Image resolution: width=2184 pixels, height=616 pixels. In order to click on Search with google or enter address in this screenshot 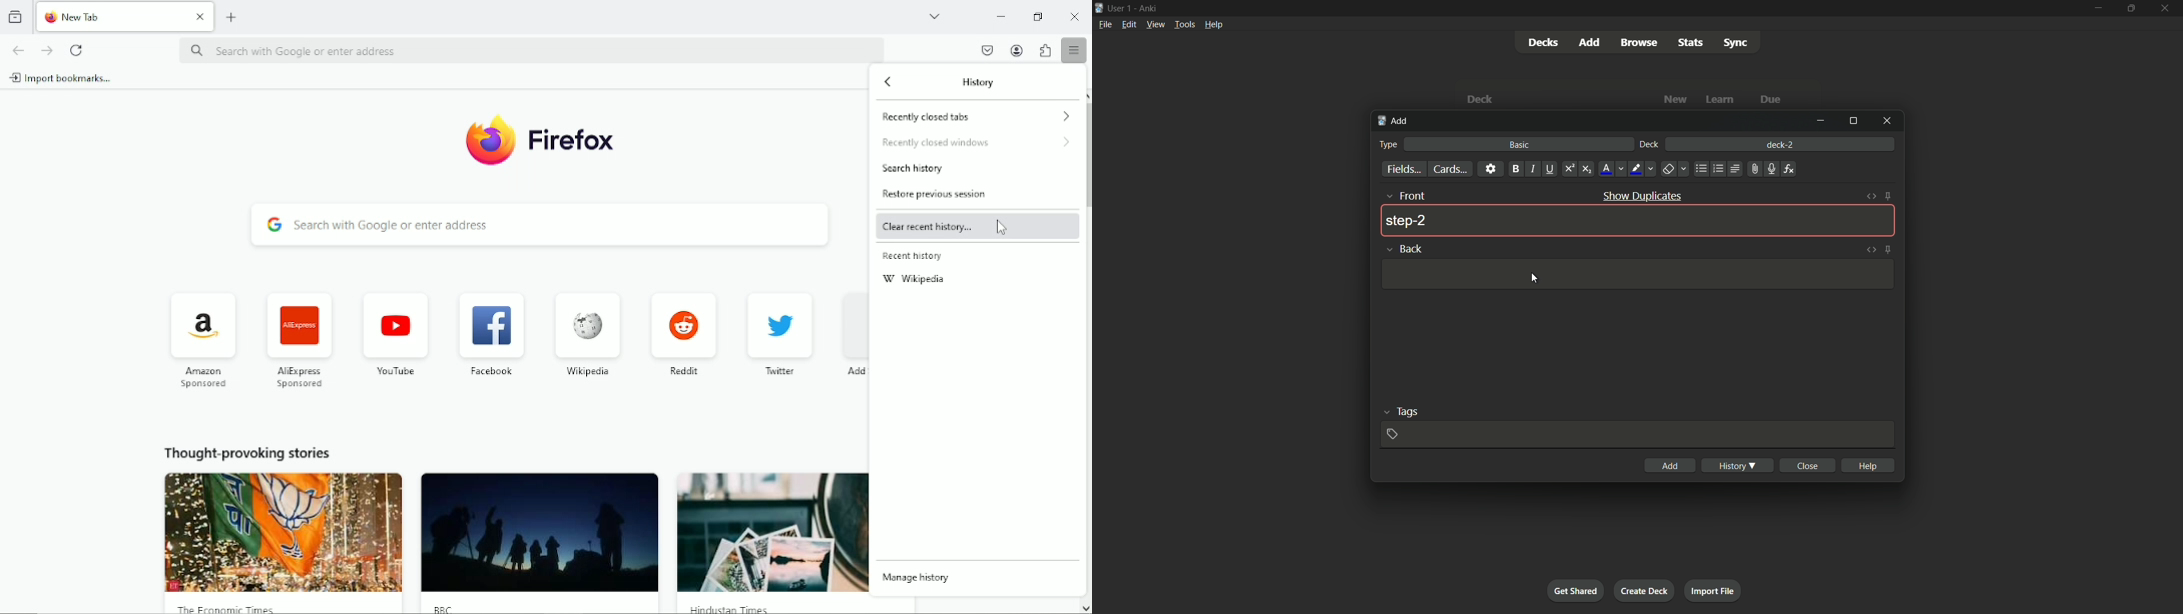, I will do `click(542, 225)`.